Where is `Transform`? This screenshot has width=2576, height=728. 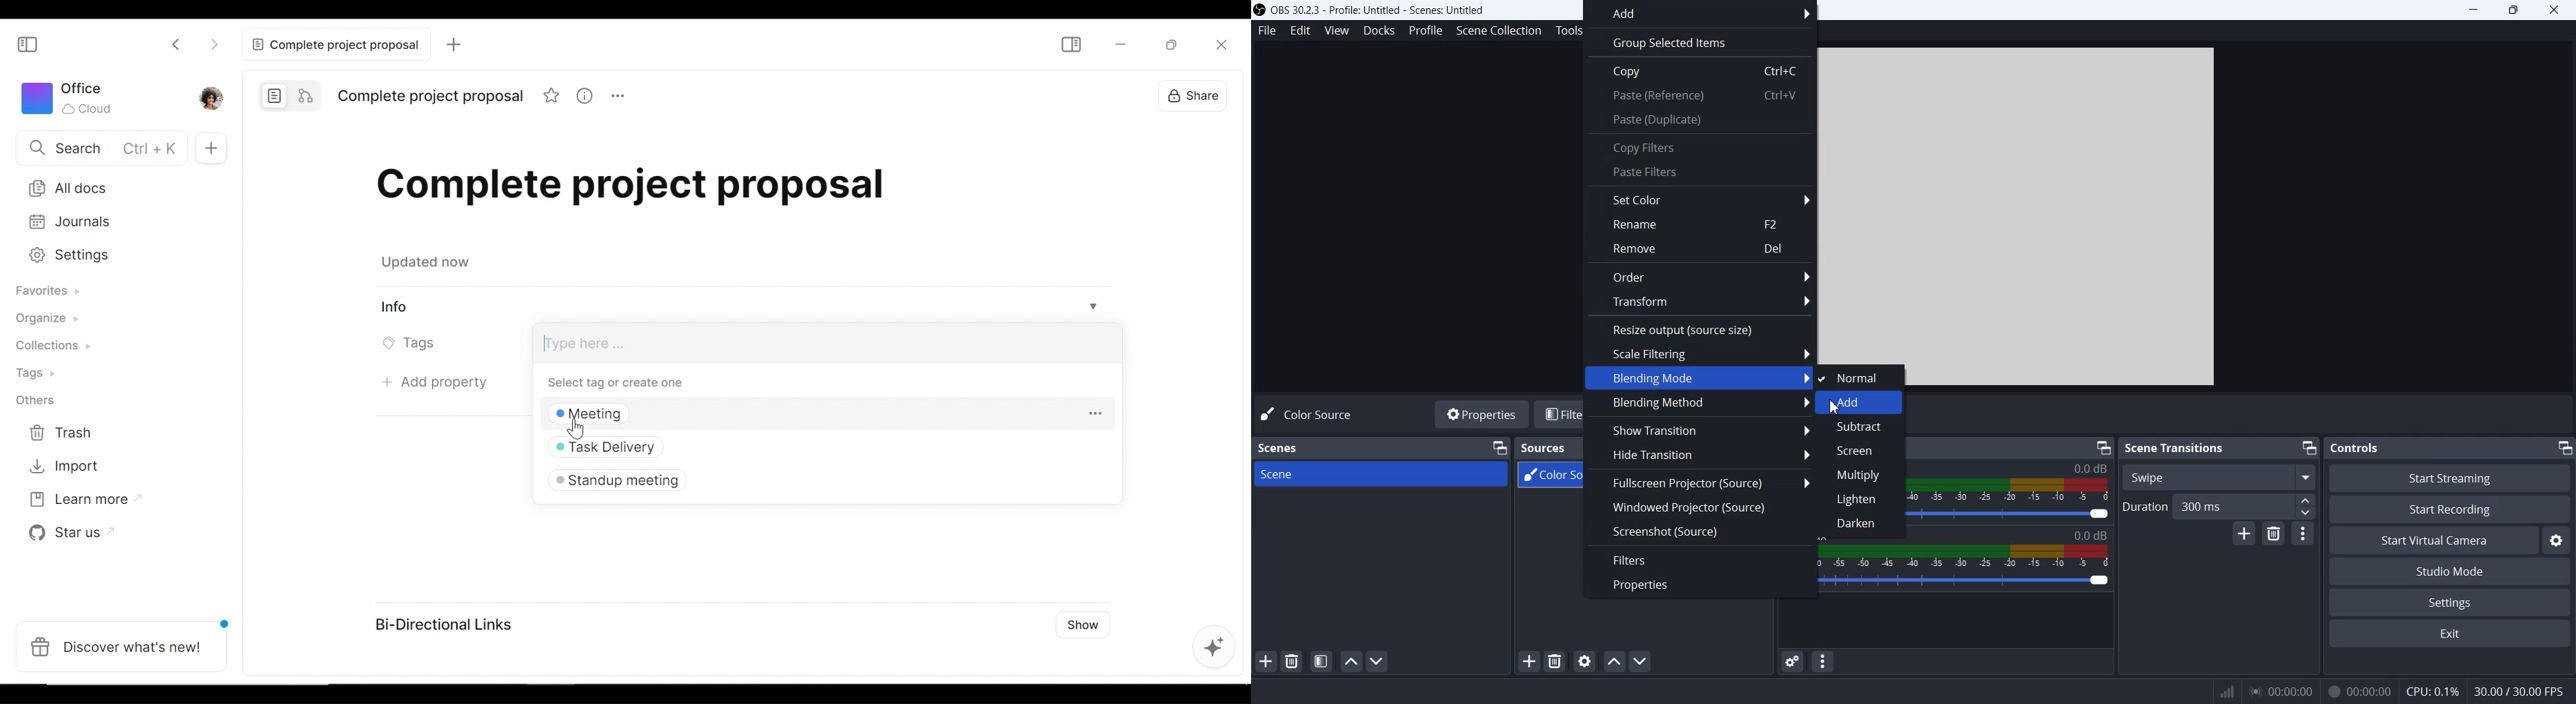 Transform is located at coordinates (1700, 302).